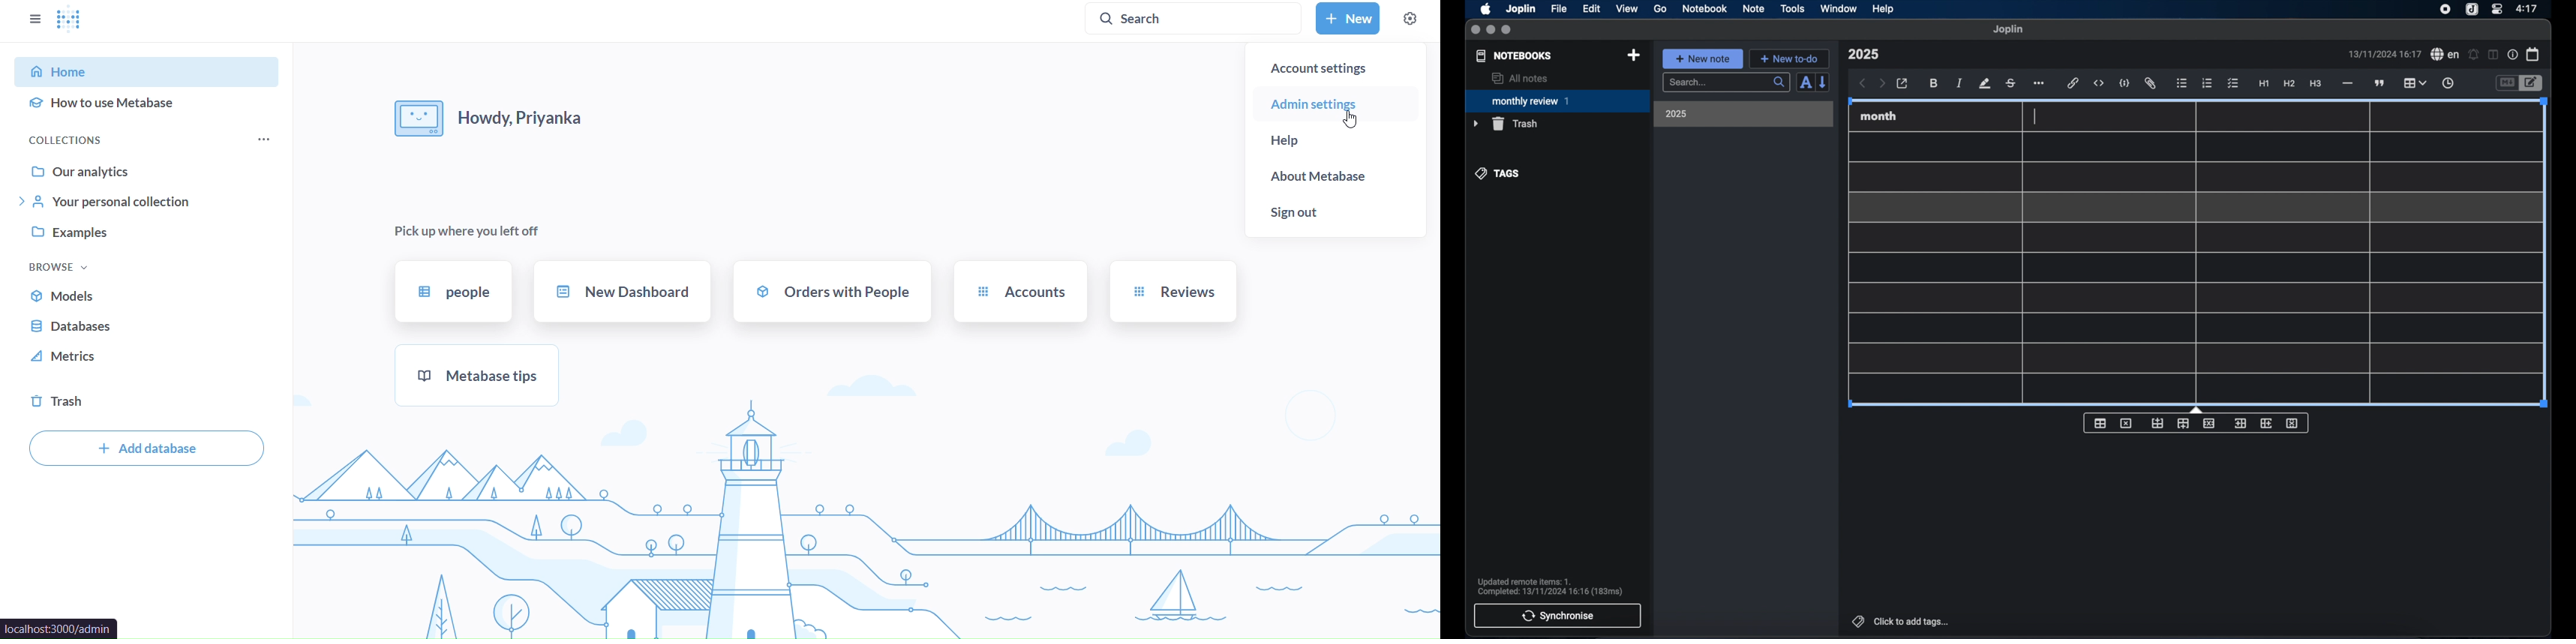 This screenshot has width=2576, height=644. I want to click on bulleted list, so click(2182, 83).